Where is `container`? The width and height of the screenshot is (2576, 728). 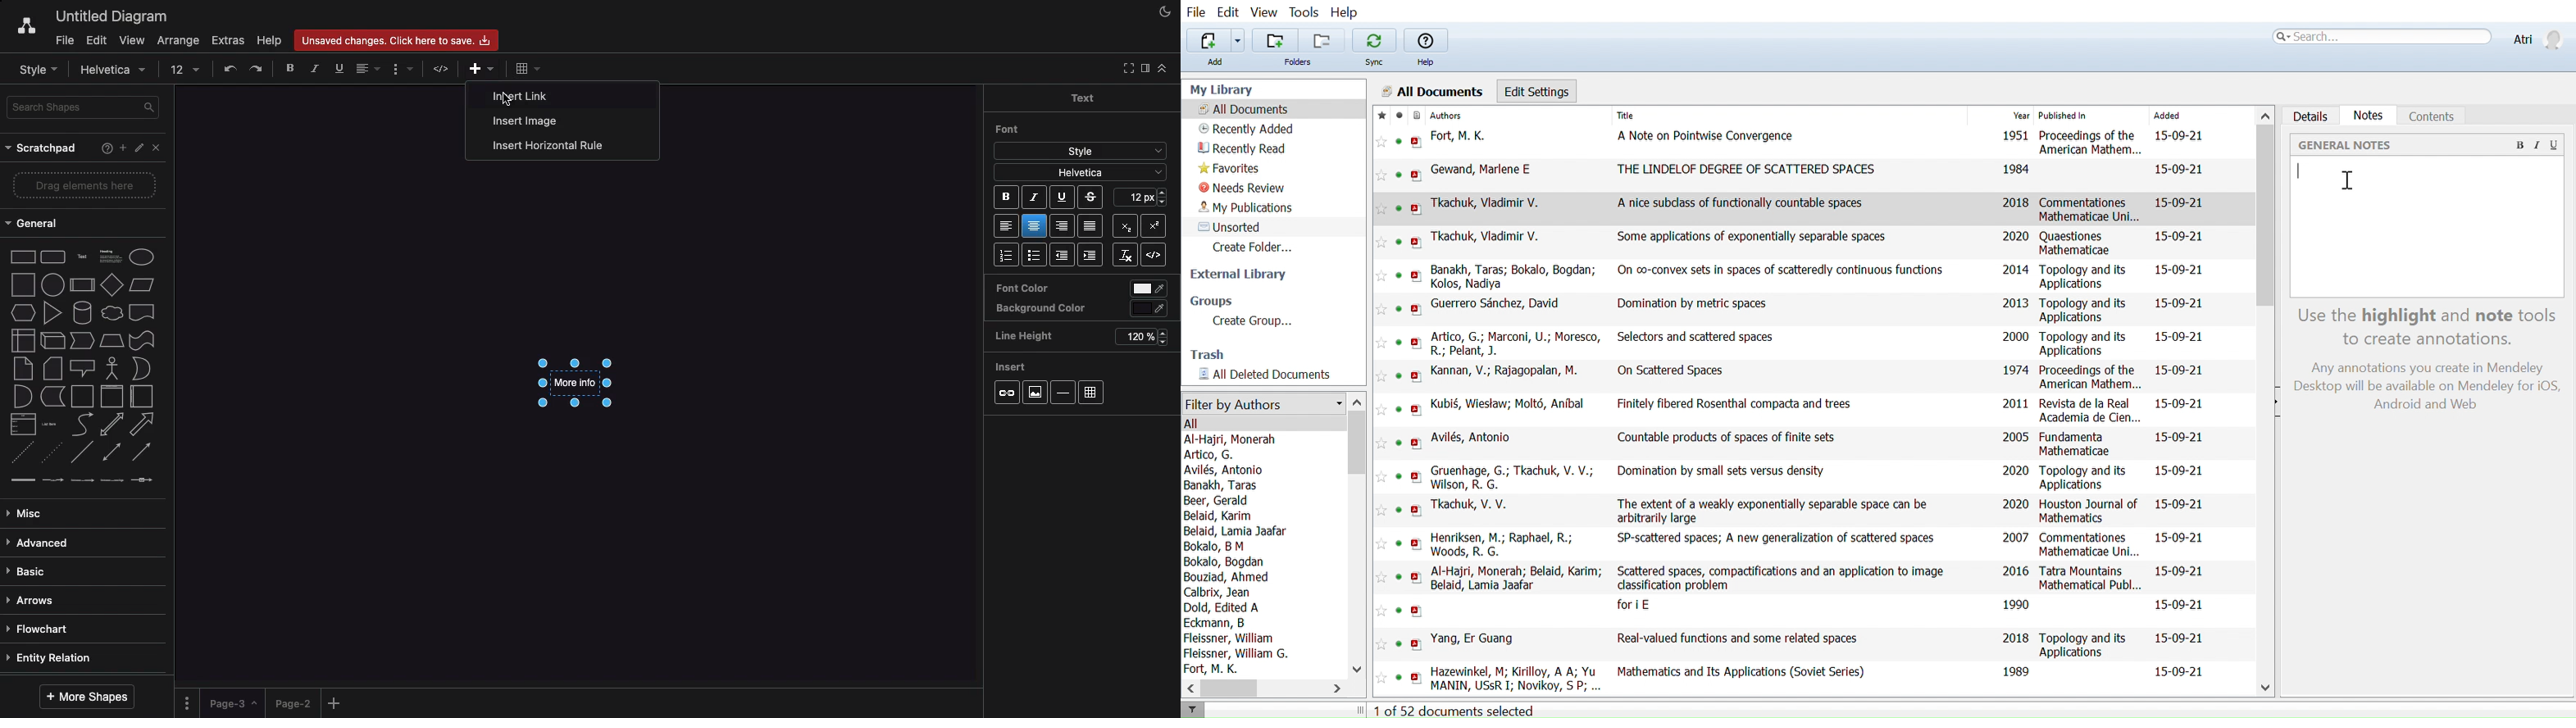 container is located at coordinates (82, 397).